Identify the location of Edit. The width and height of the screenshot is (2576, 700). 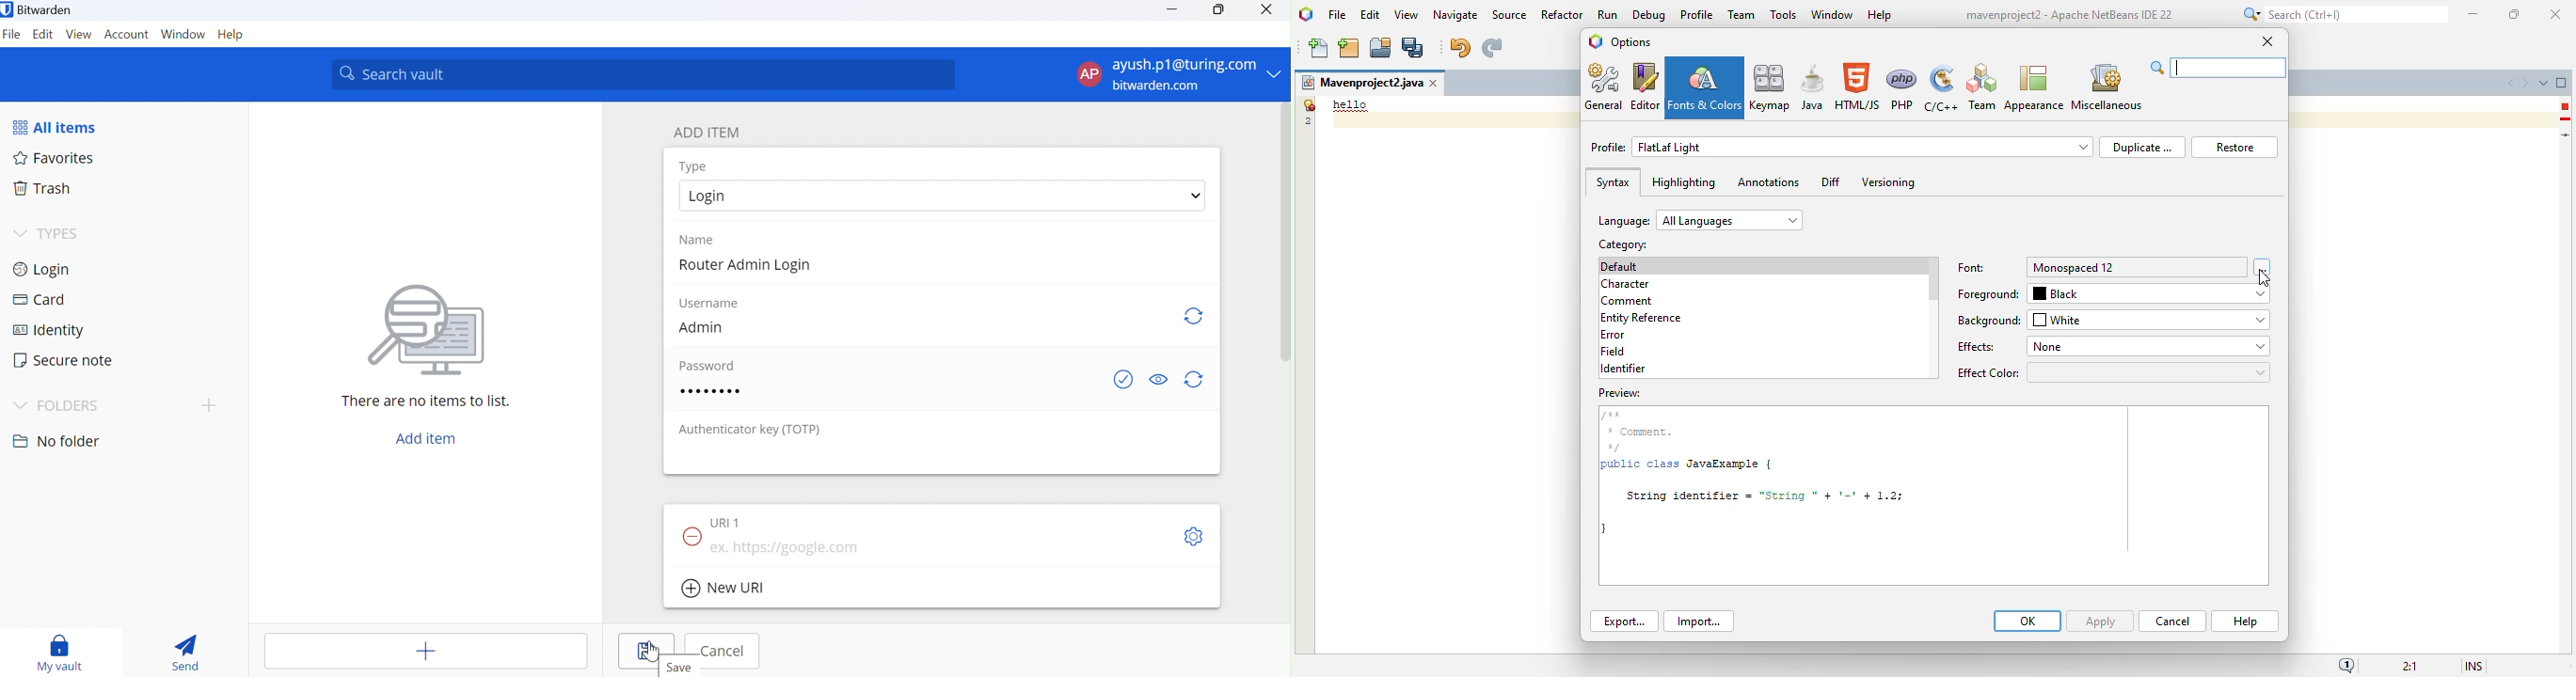
(45, 36).